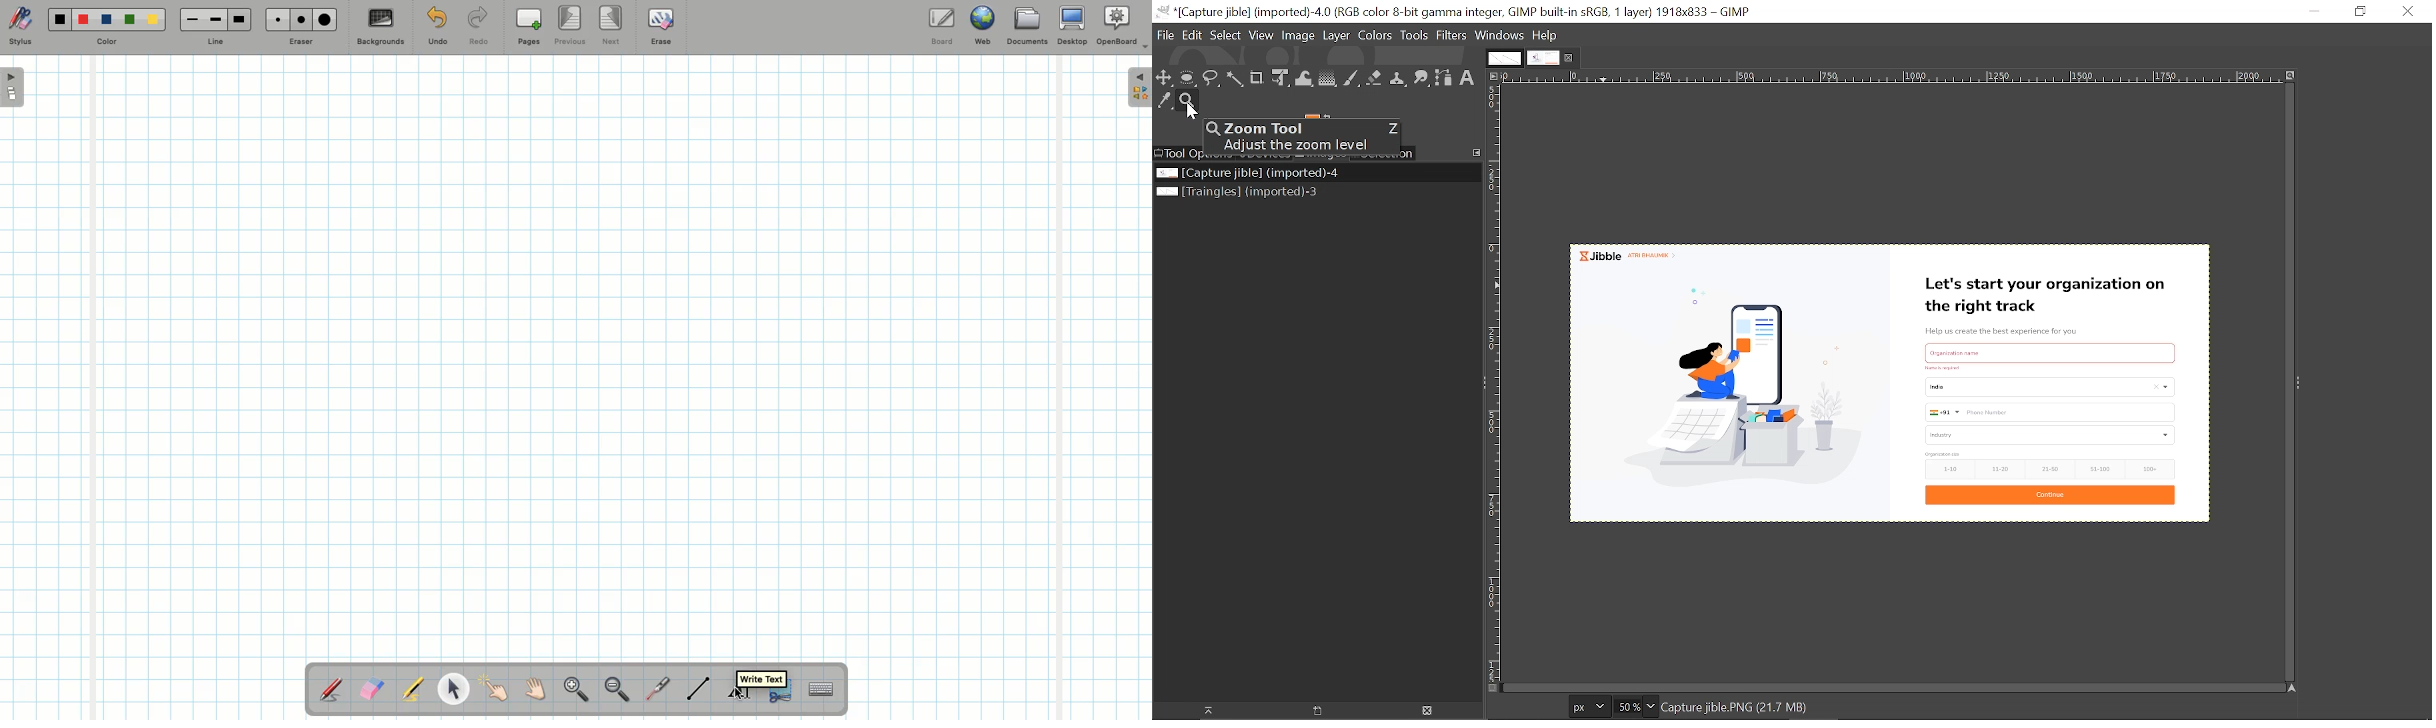  Describe the element at coordinates (1336, 36) in the screenshot. I see `Layer` at that location.